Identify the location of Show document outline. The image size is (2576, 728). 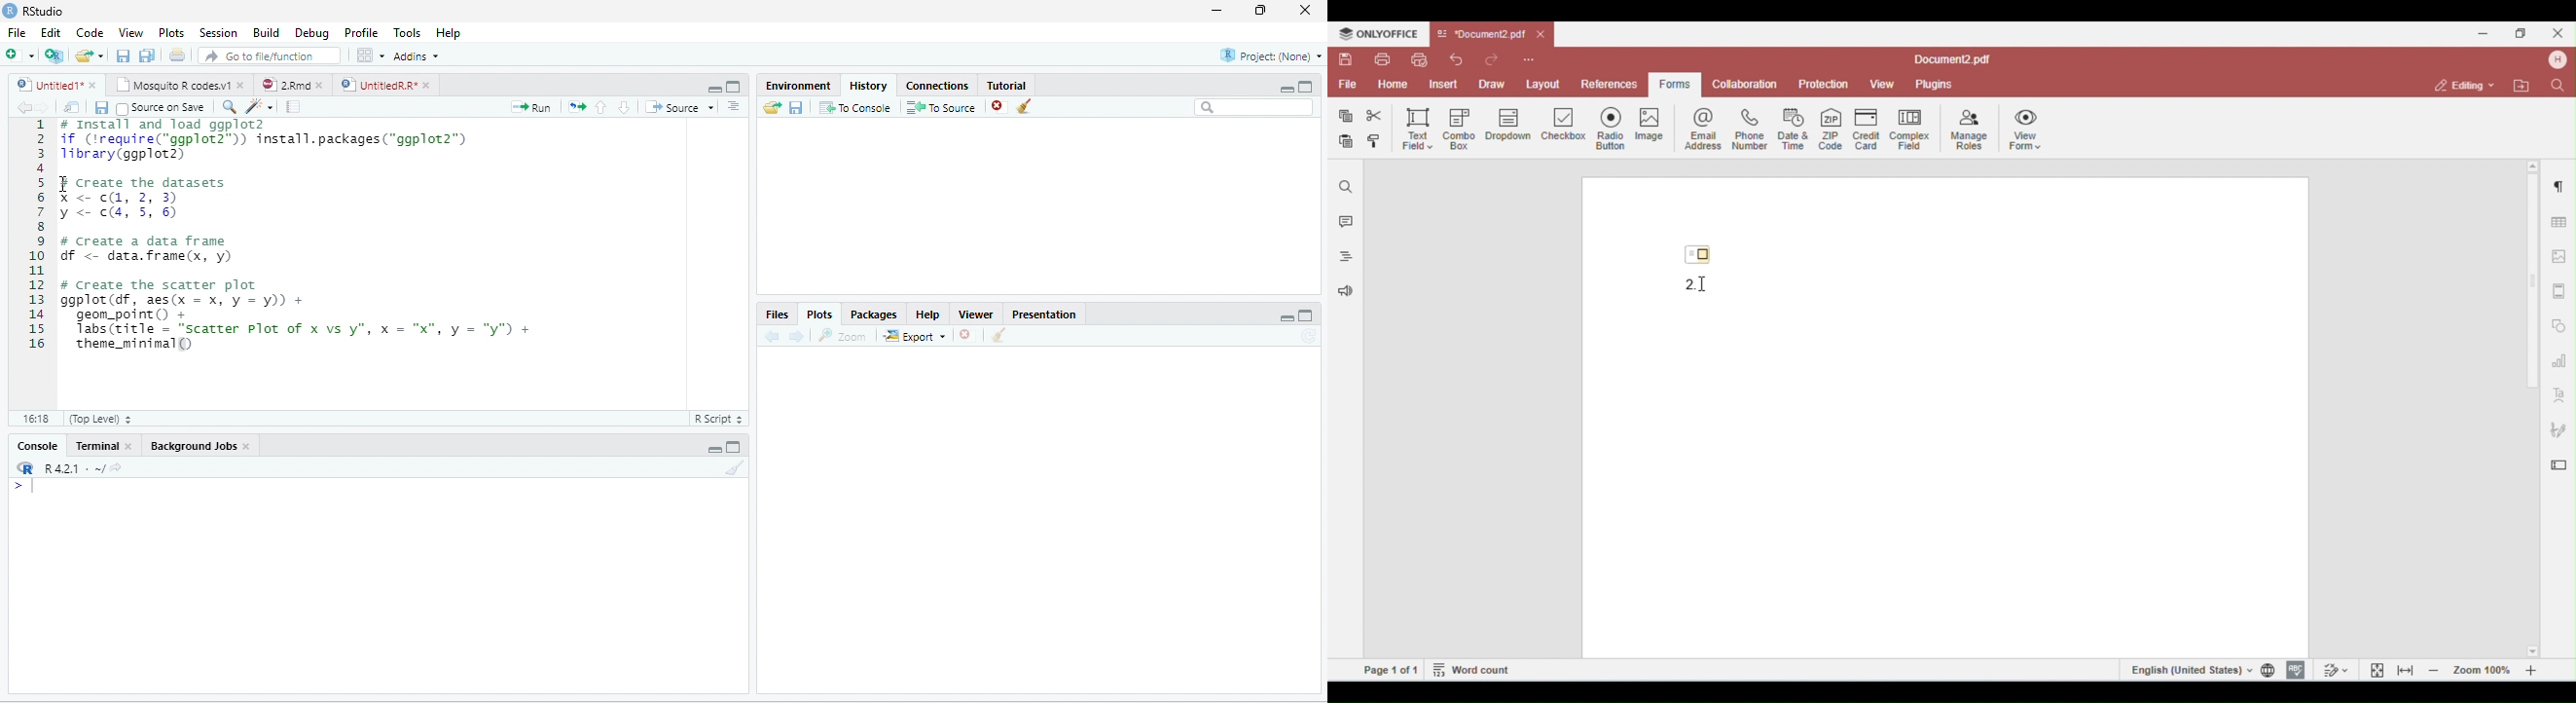
(734, 105).